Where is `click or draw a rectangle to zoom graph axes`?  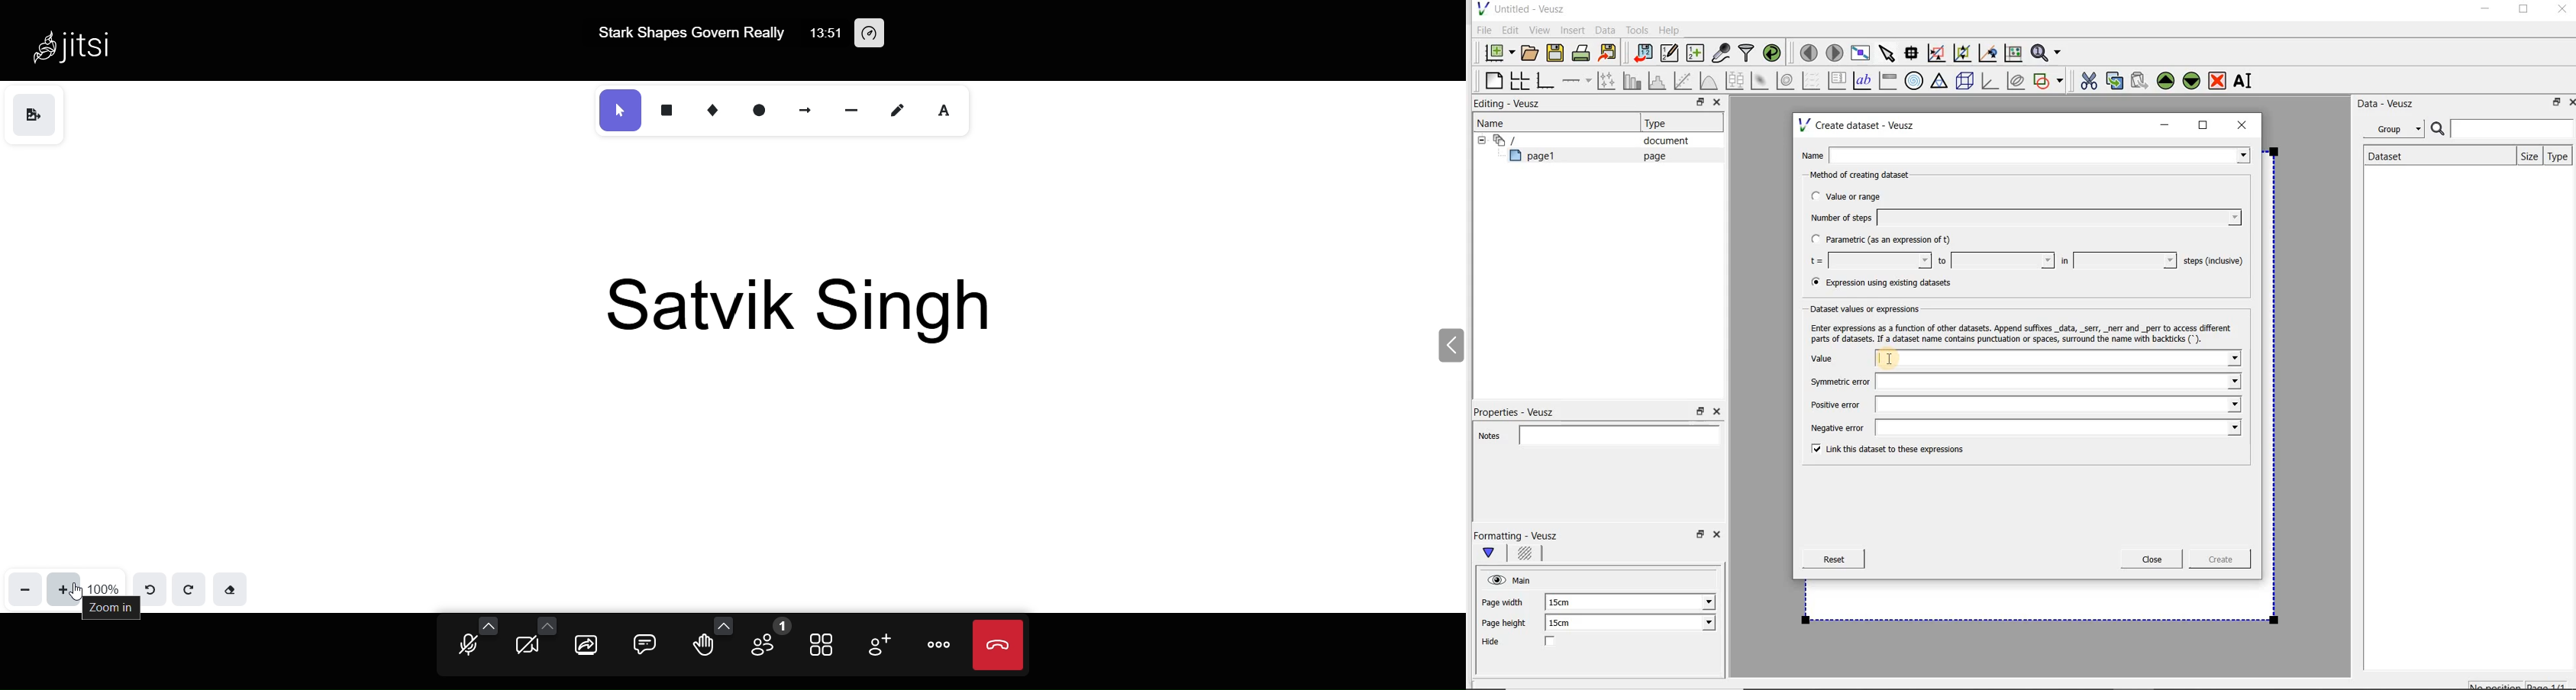
click or draw a rectangle to zoom graph axes is located at coordinates (1939, 54).